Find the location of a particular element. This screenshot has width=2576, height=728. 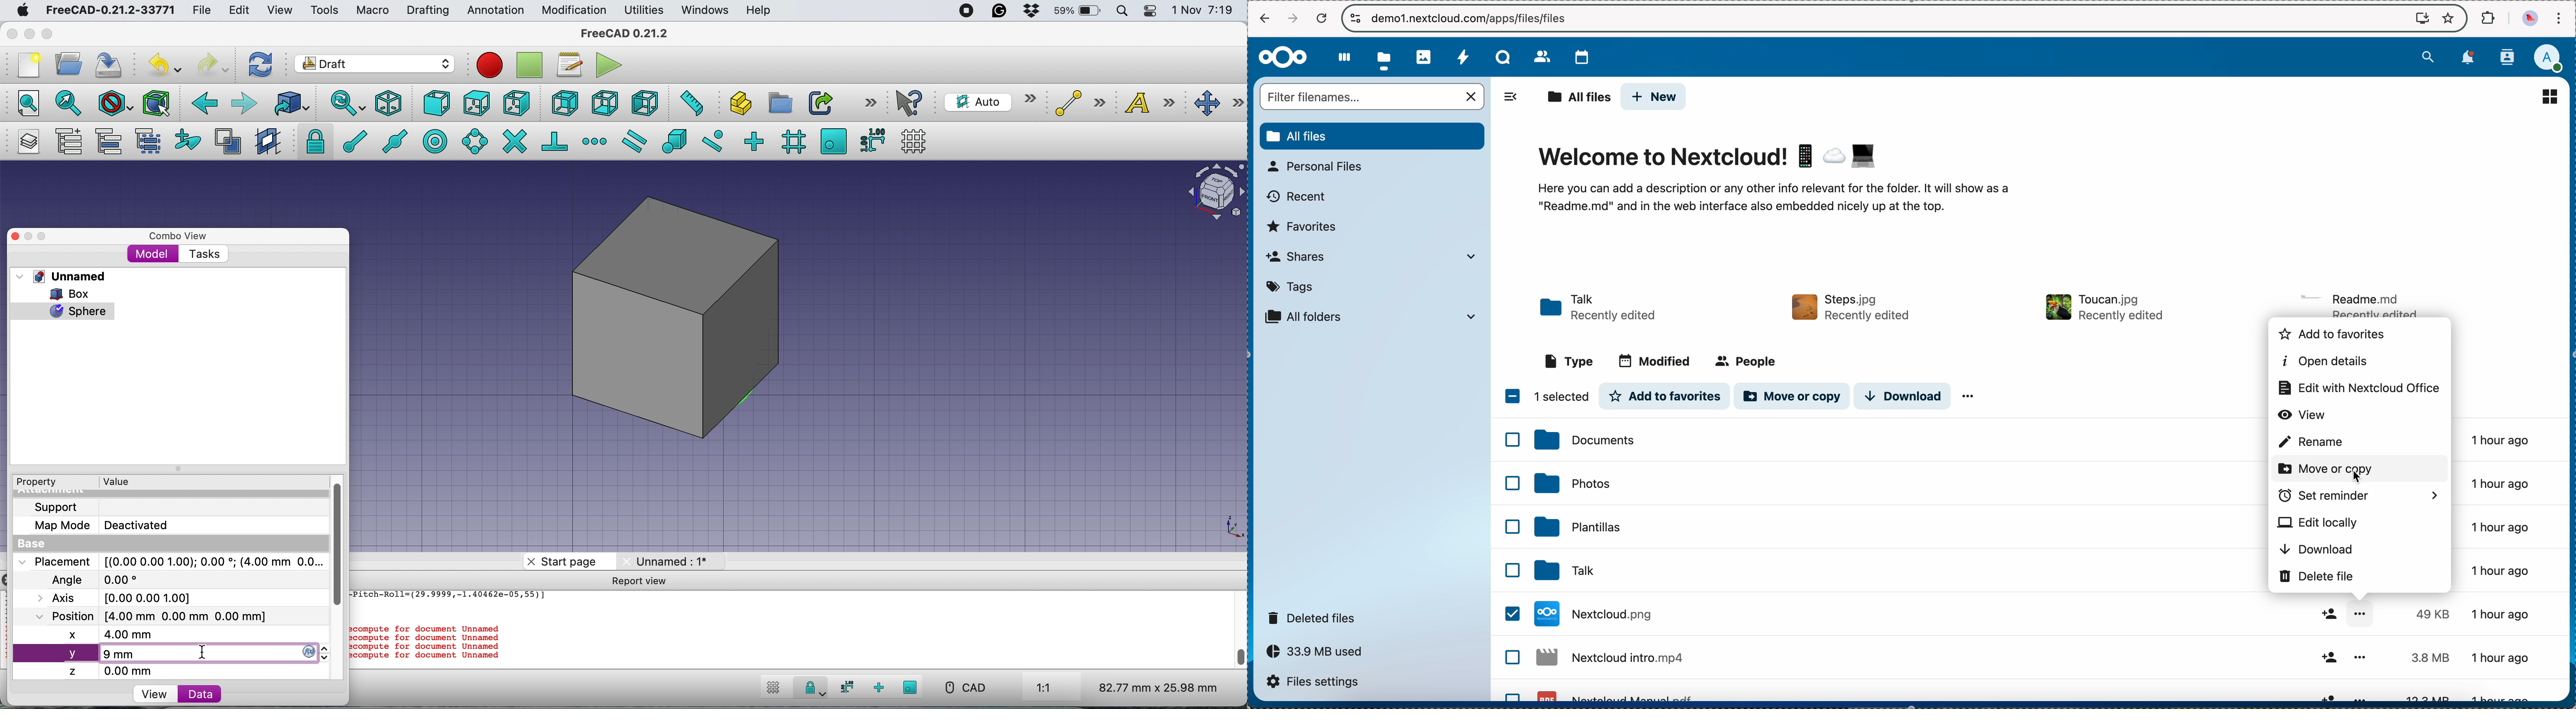

personal files is located at coordinates (1321, 167).